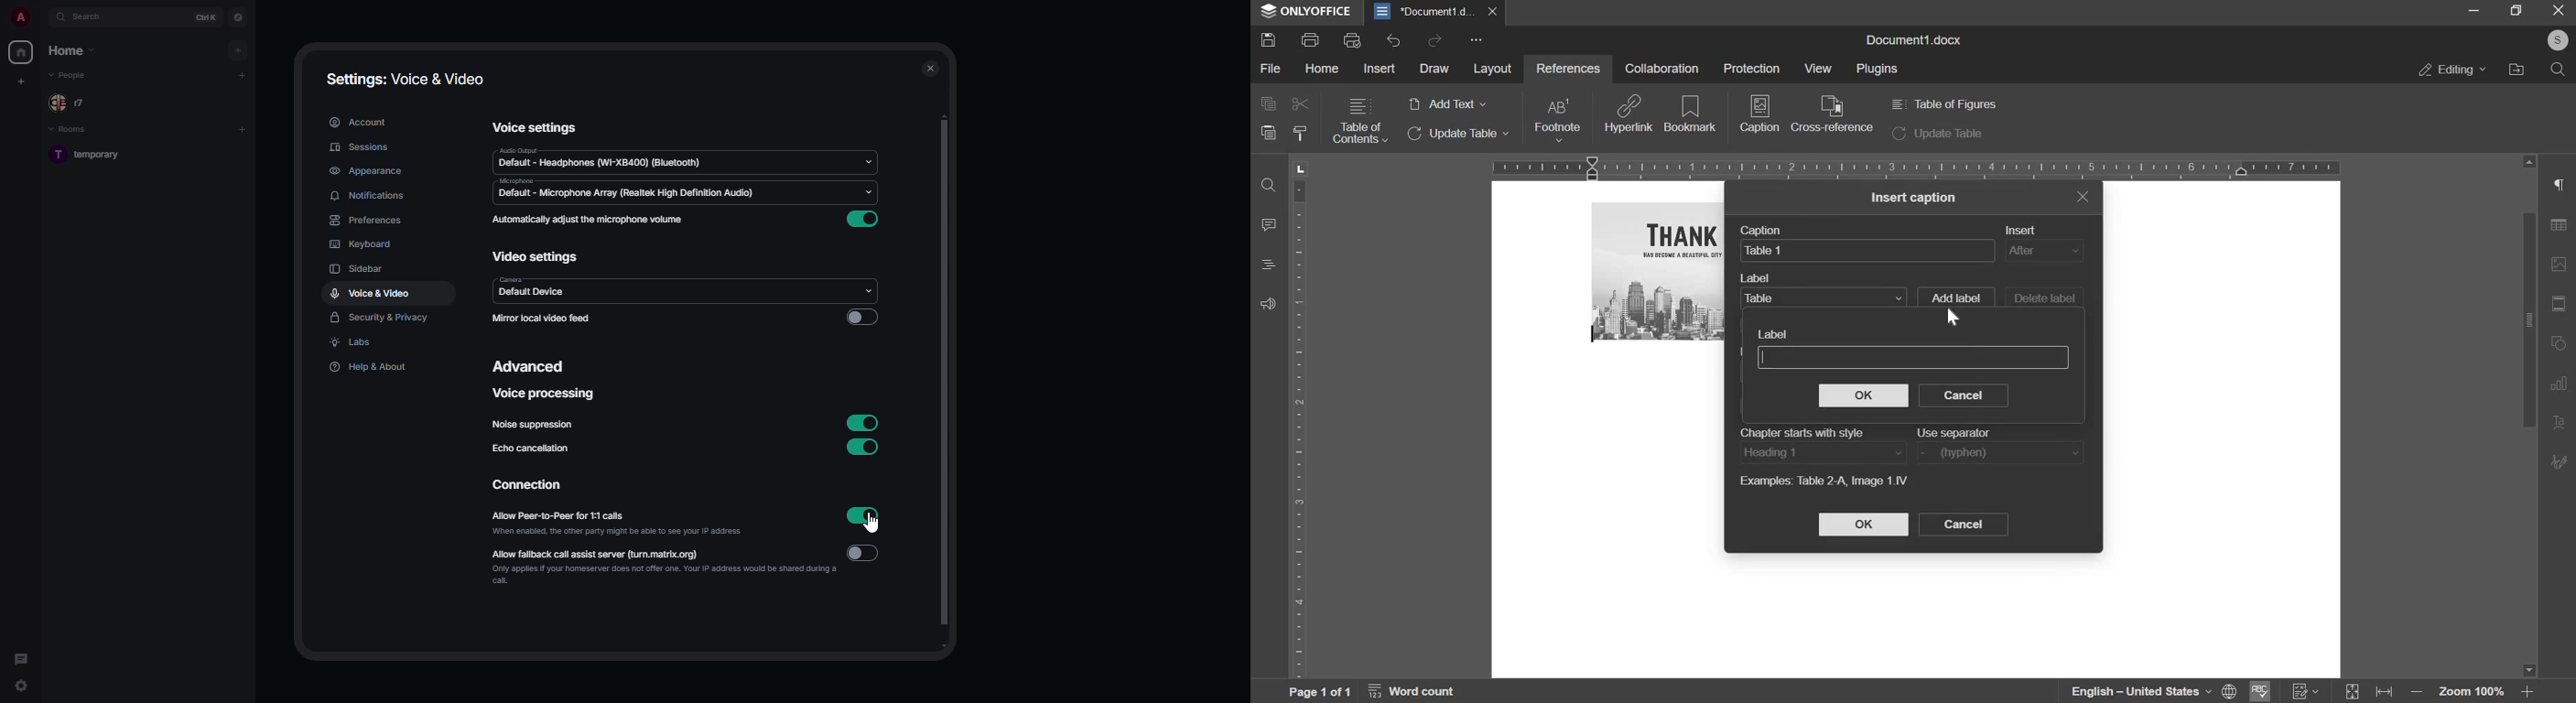 The height and width of the screenshot is (728, 2576). What do you see at coordinates (861, 319) in the screenshot?
I see `disabled` at bounding box center [861, 319].